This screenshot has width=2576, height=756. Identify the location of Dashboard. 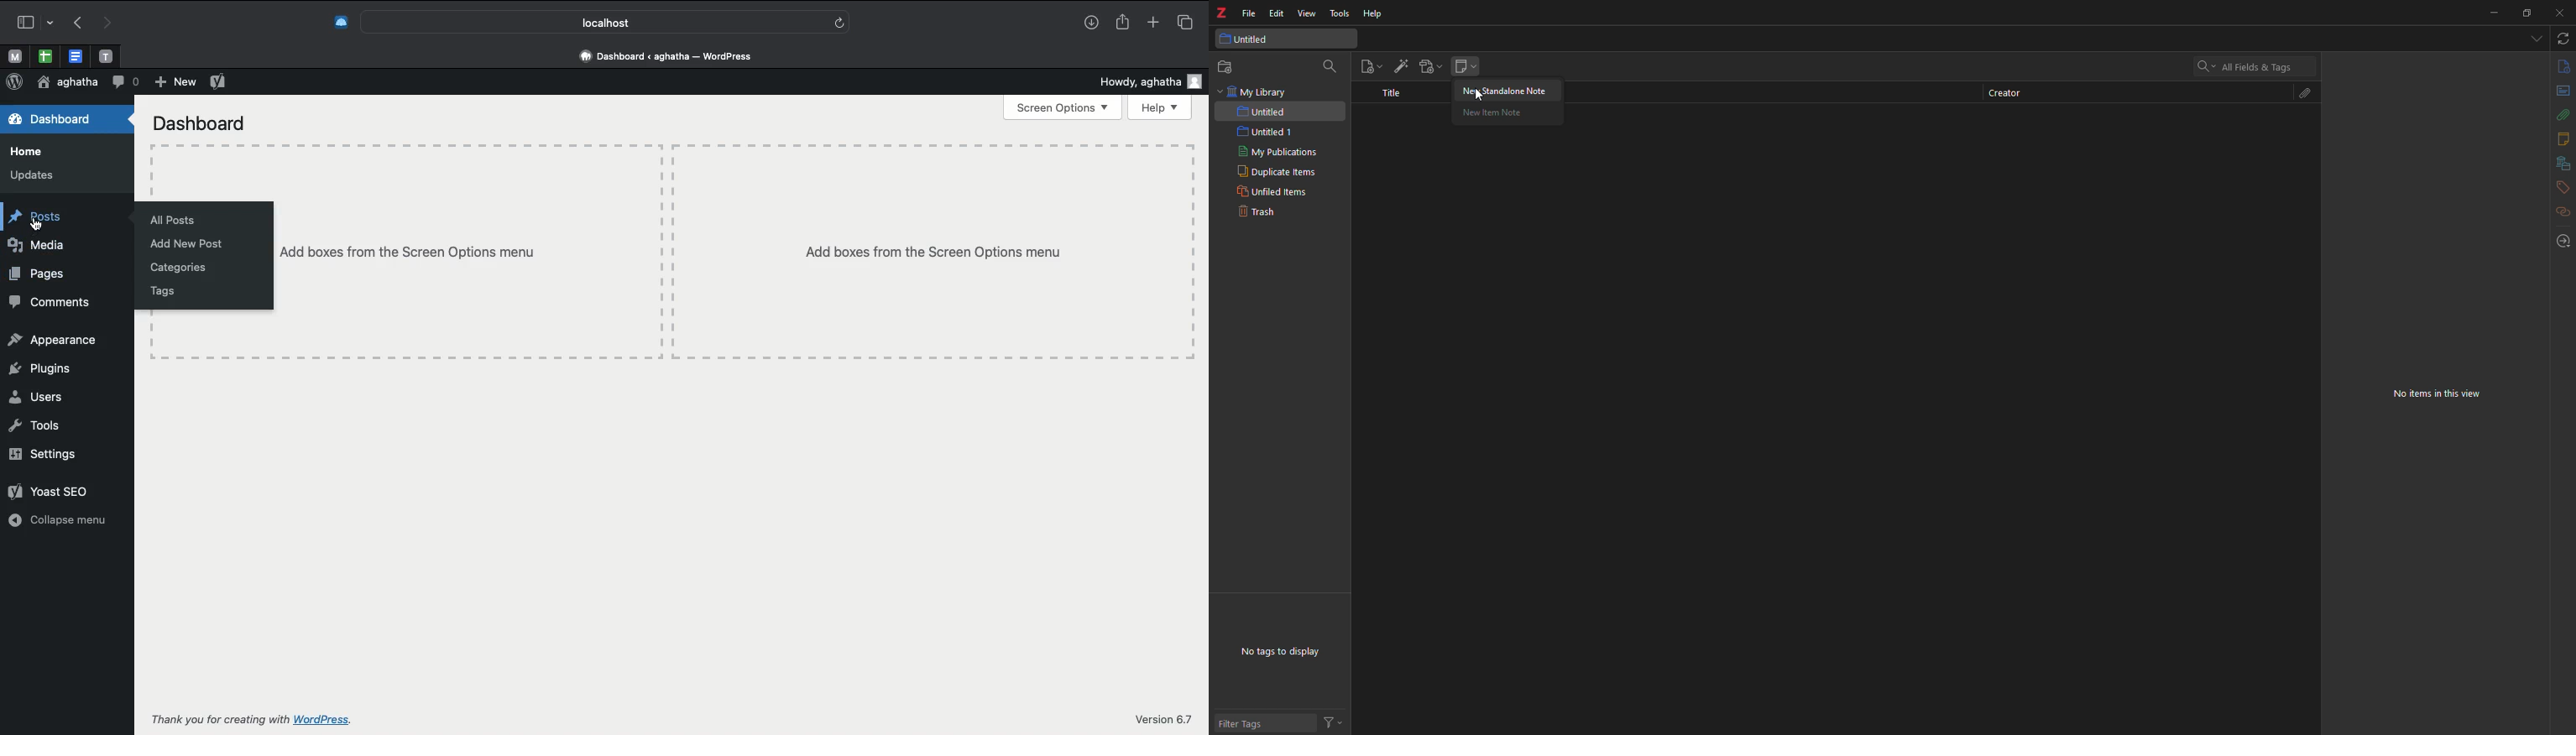
(195, 122).